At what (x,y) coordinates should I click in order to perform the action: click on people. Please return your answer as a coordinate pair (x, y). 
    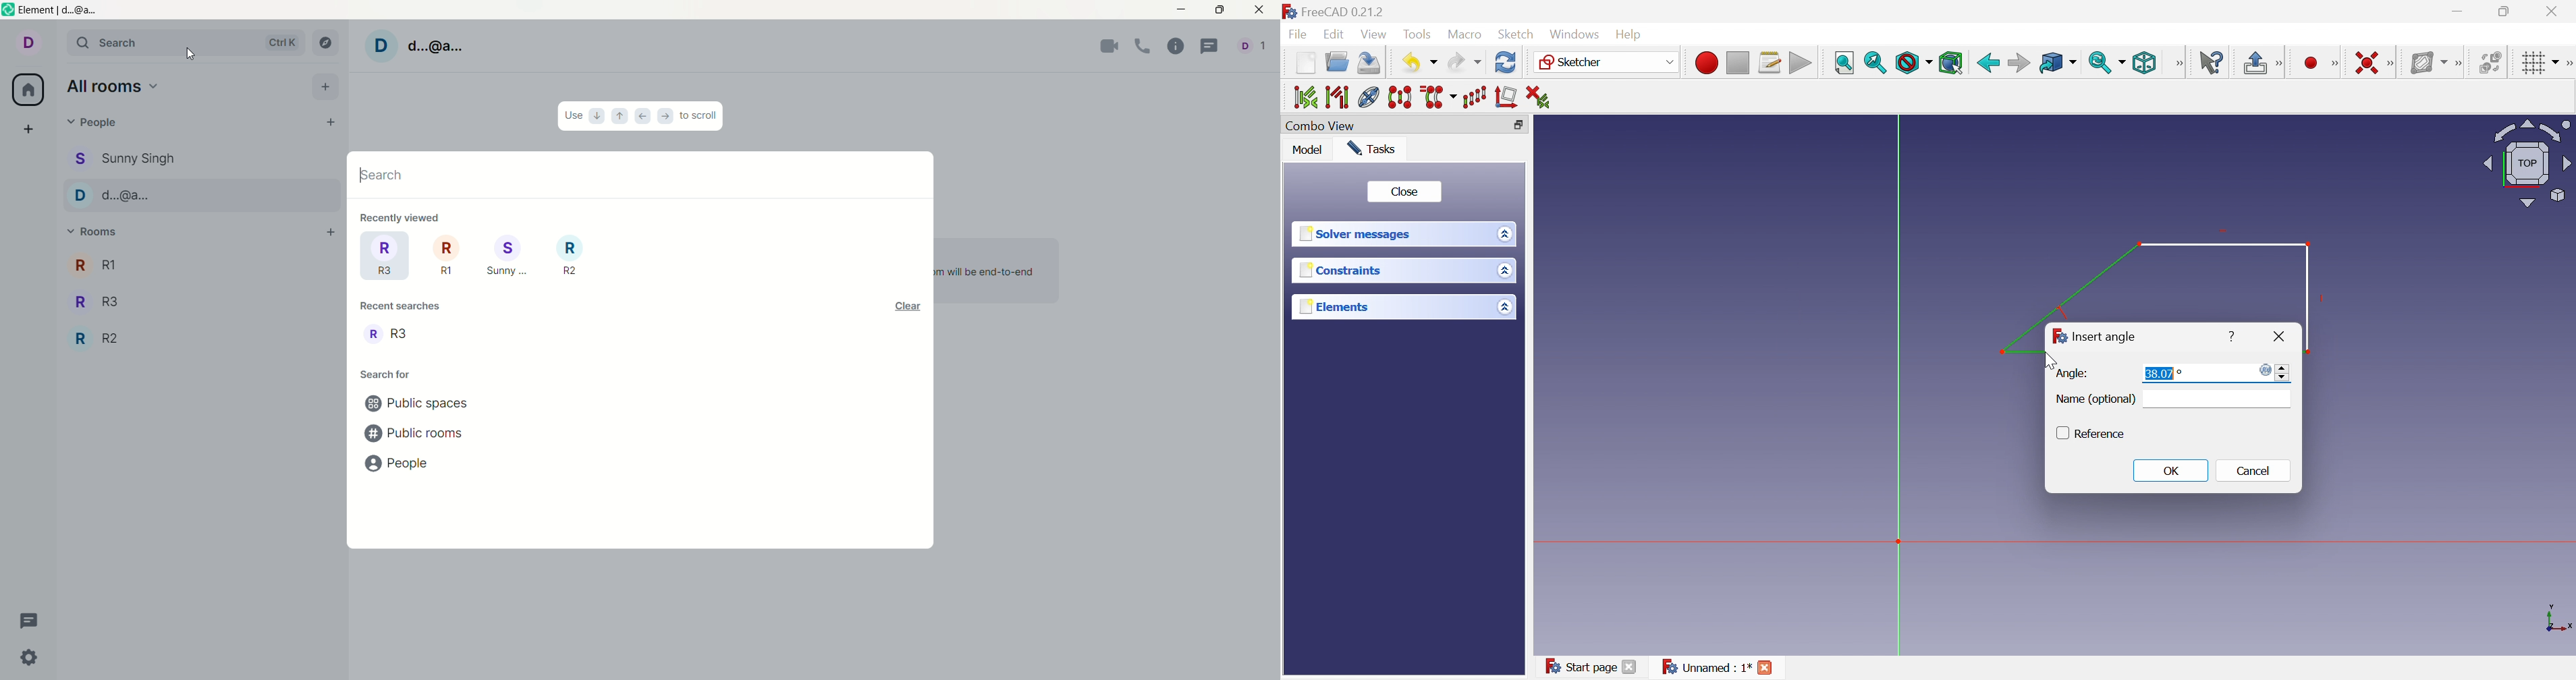
    Looking at the image, I should click on (125, 158).